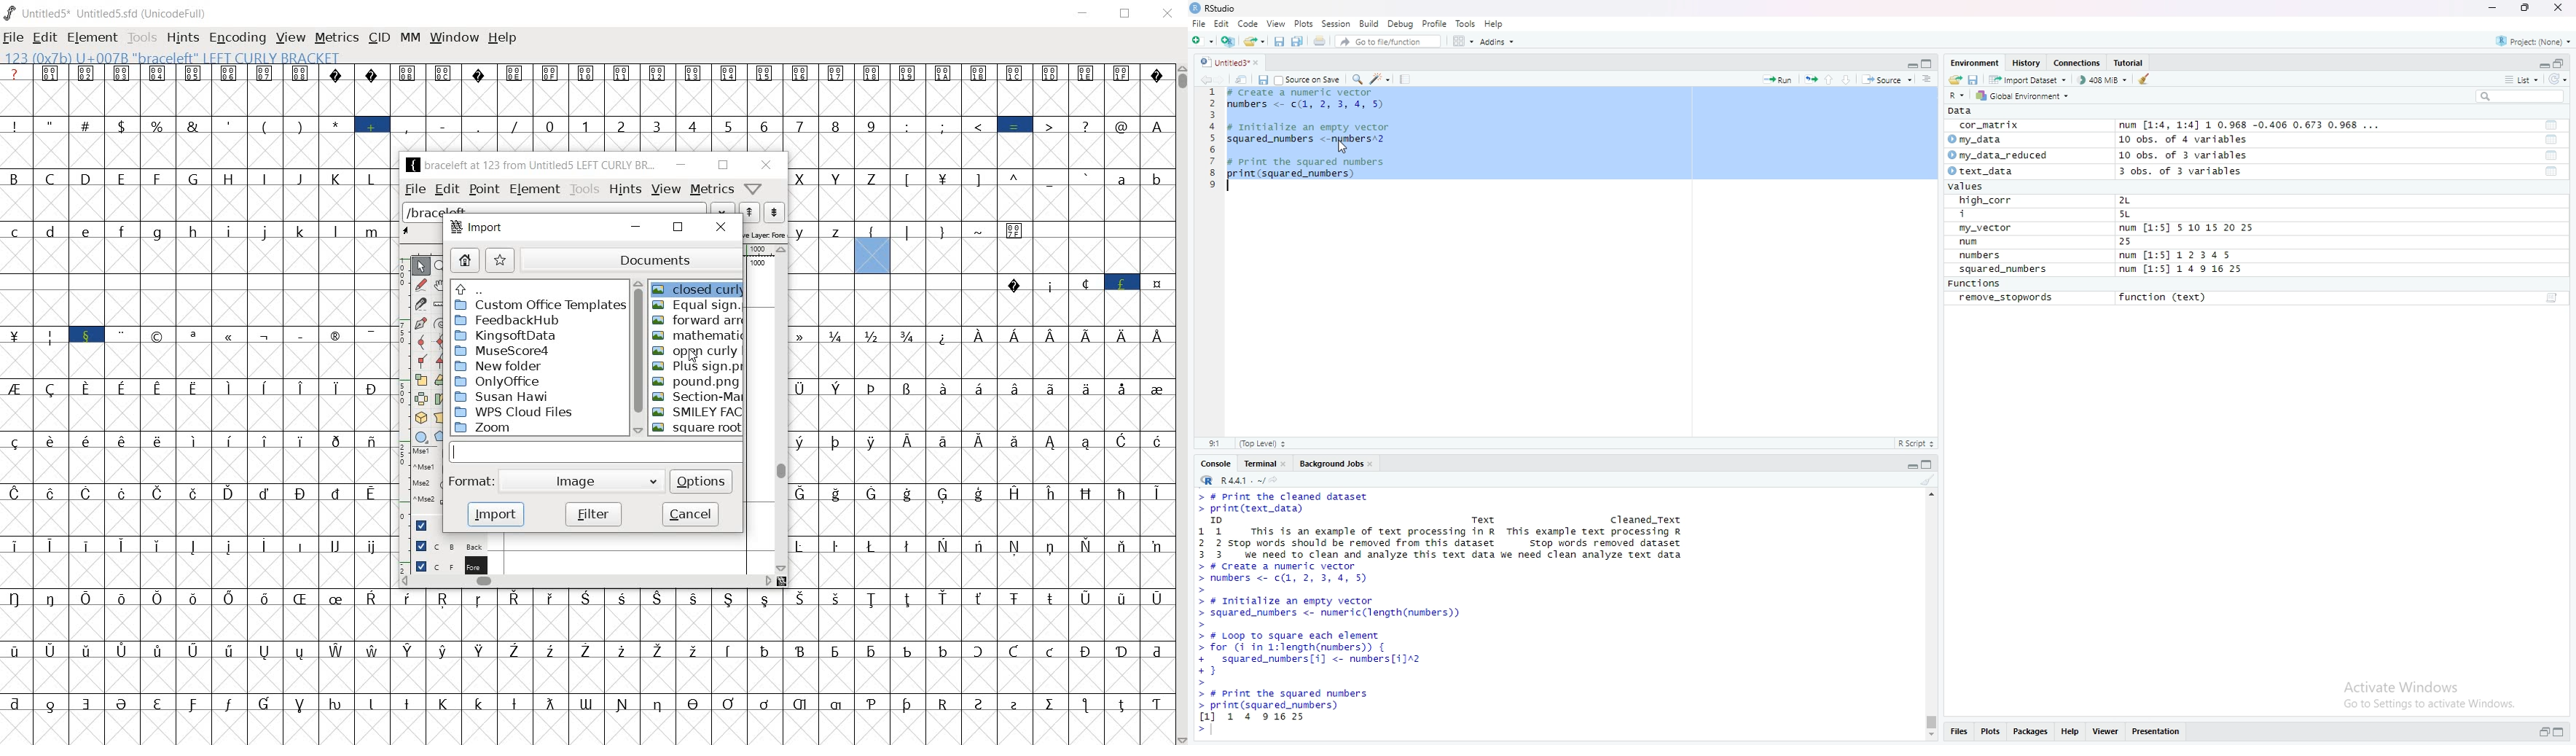 The width and height of the screenshot is (2576, 756). I want to click on History., so click(2028, 62).